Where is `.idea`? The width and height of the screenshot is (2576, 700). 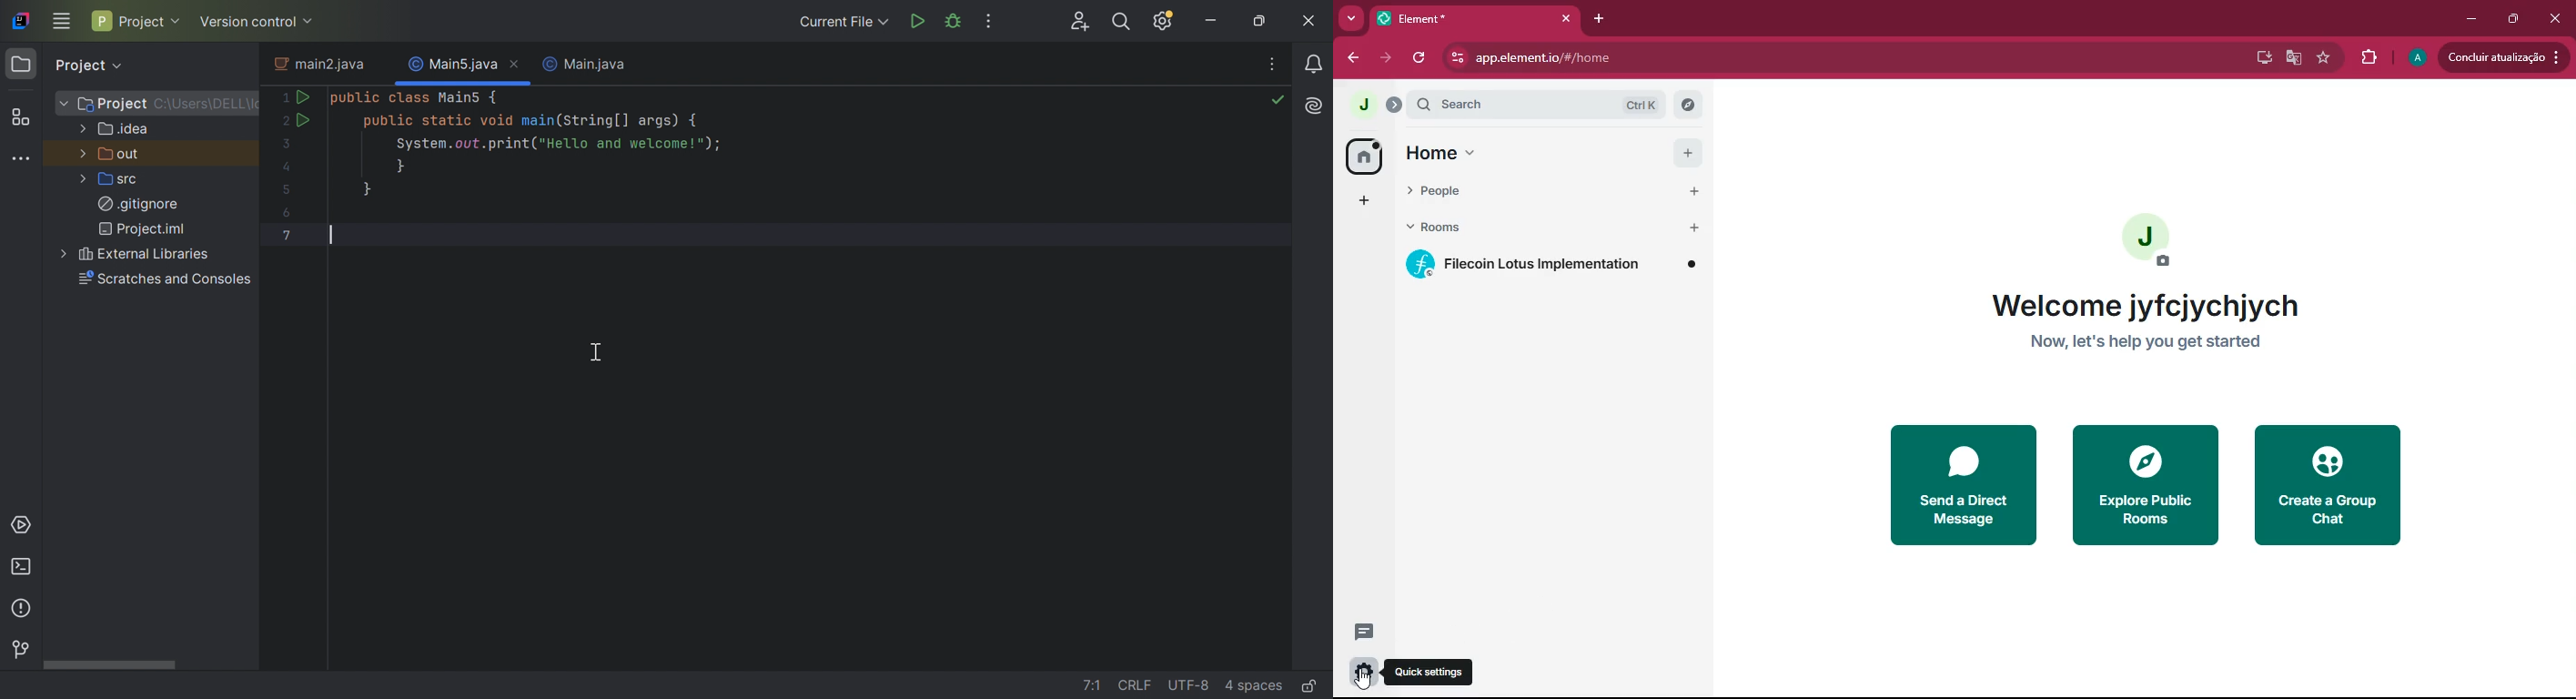 .idea is located at coordinates (124, 128).